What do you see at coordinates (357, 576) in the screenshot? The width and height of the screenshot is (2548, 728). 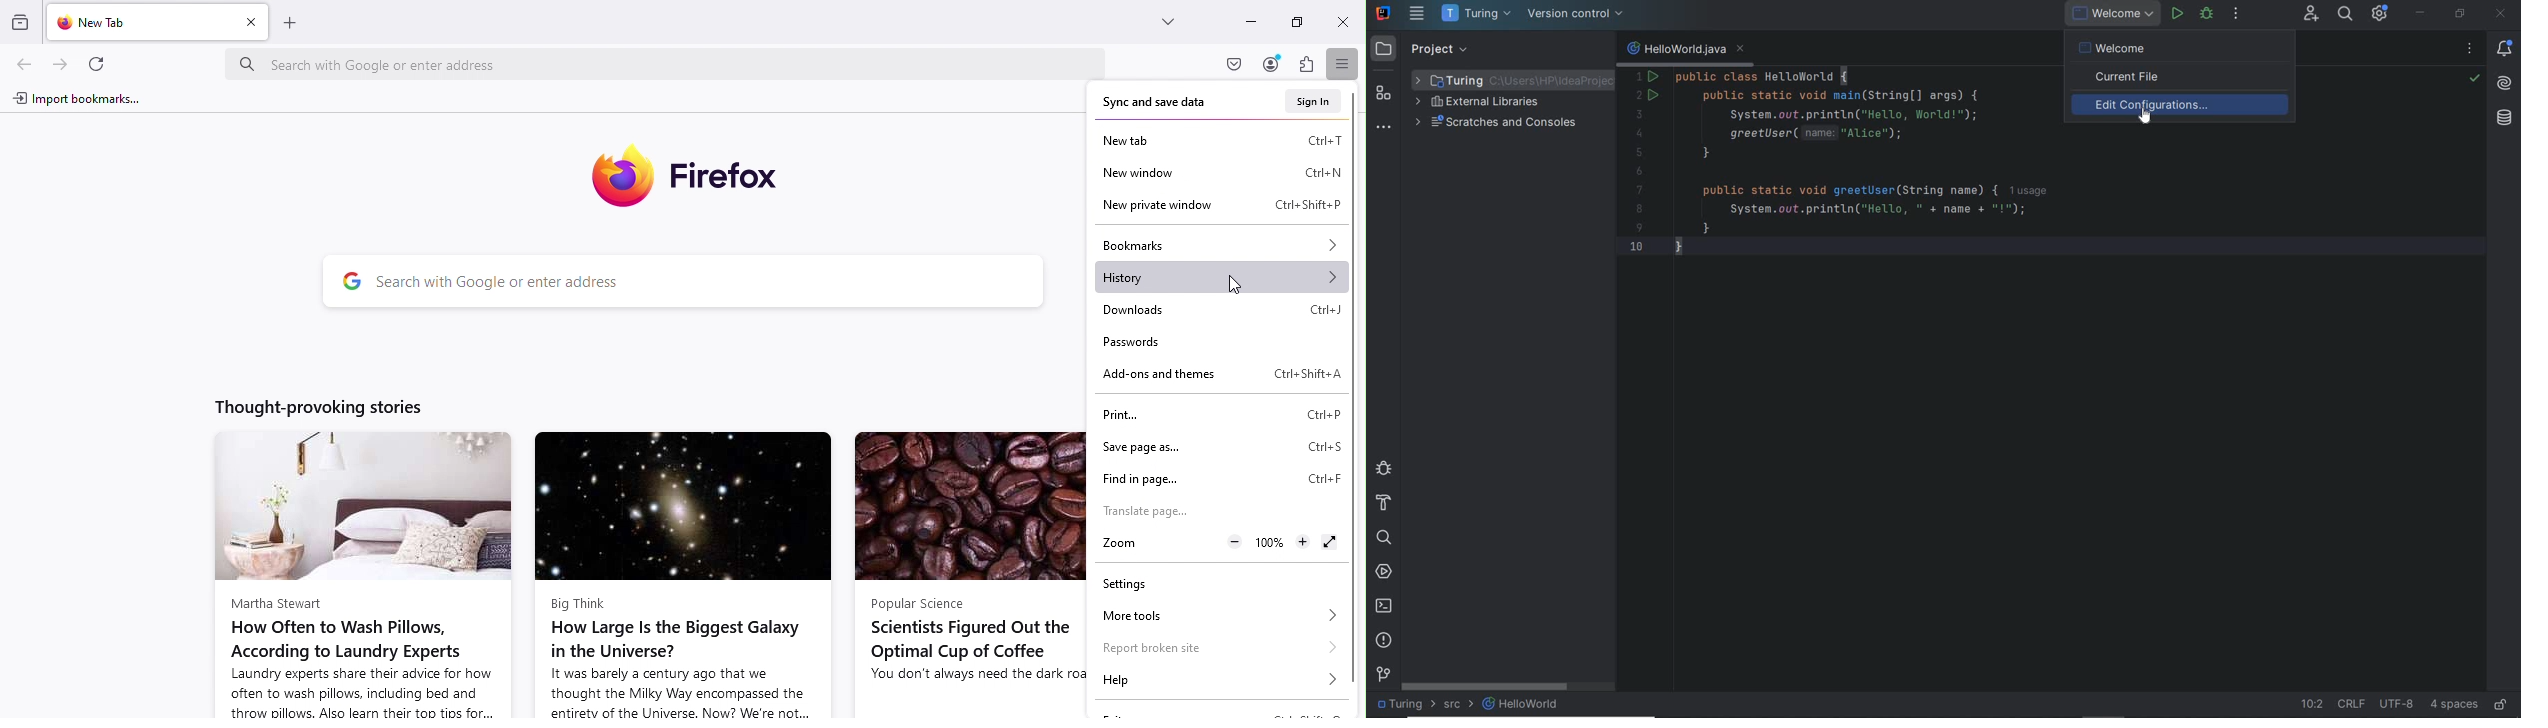 I see `news article from martha stewart` at bounding box center [357, 576].